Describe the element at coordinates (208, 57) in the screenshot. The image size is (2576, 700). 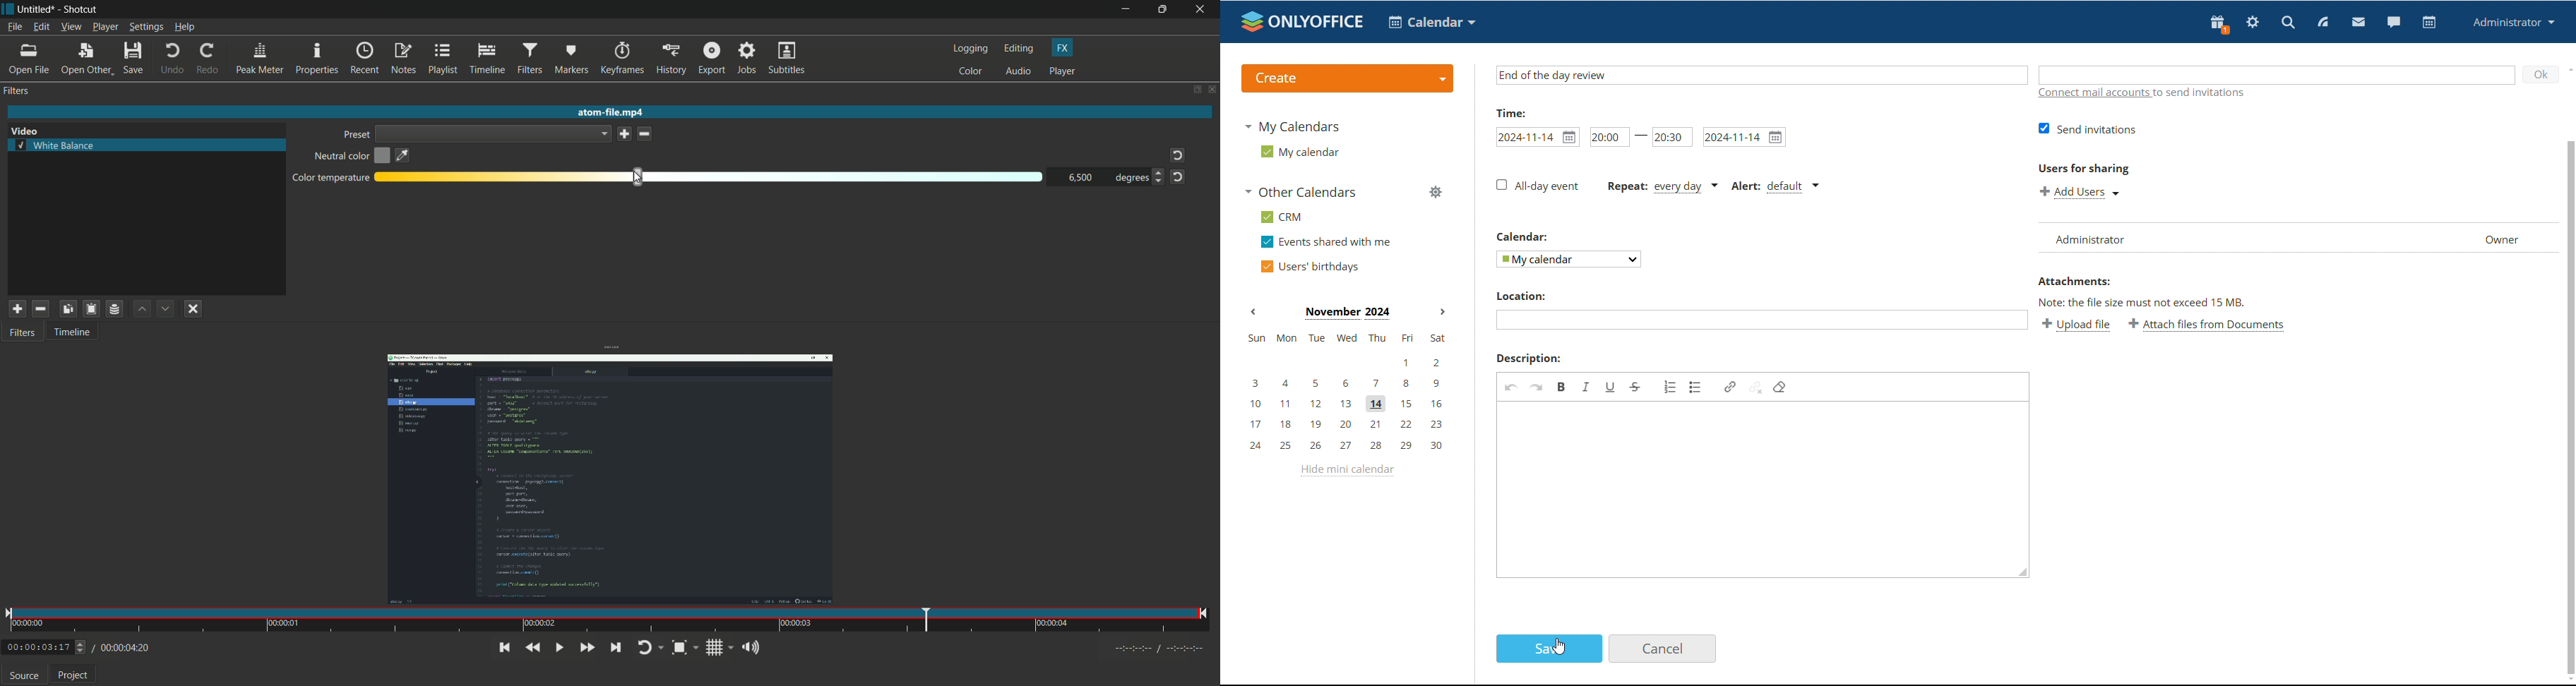
I see `redo` at that location.